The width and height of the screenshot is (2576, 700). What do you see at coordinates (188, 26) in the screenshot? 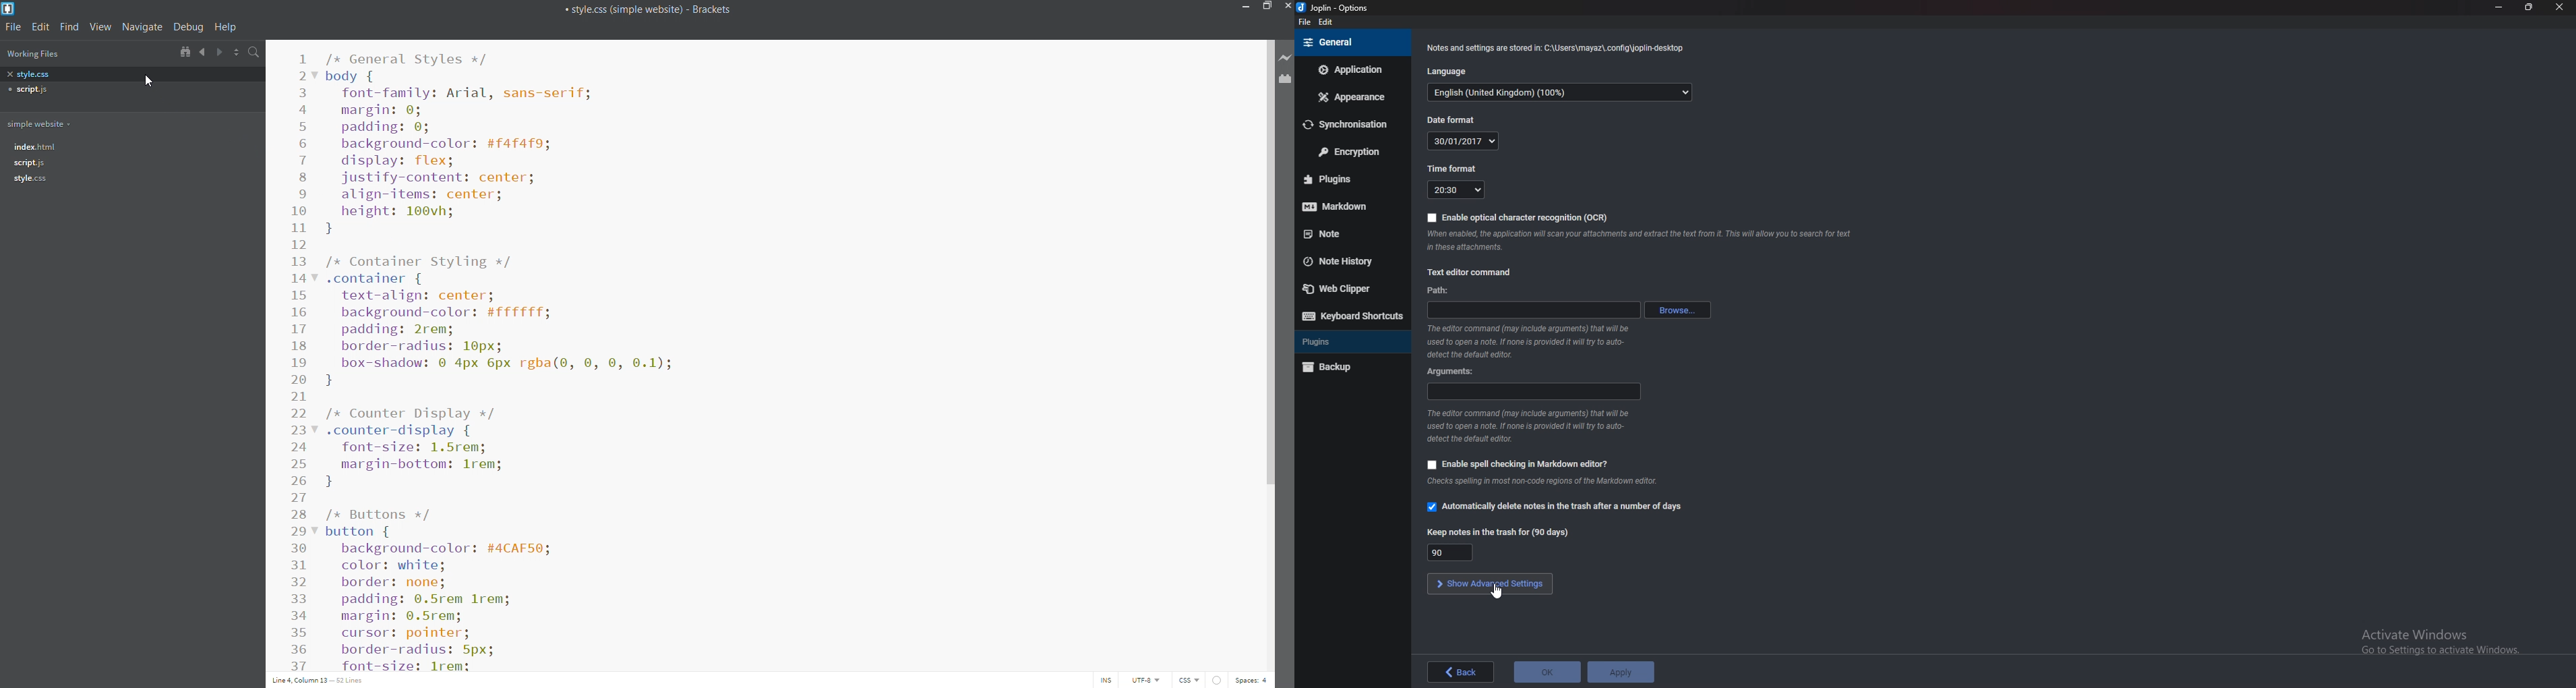
I see `debug` at bounding box center [188, 26].